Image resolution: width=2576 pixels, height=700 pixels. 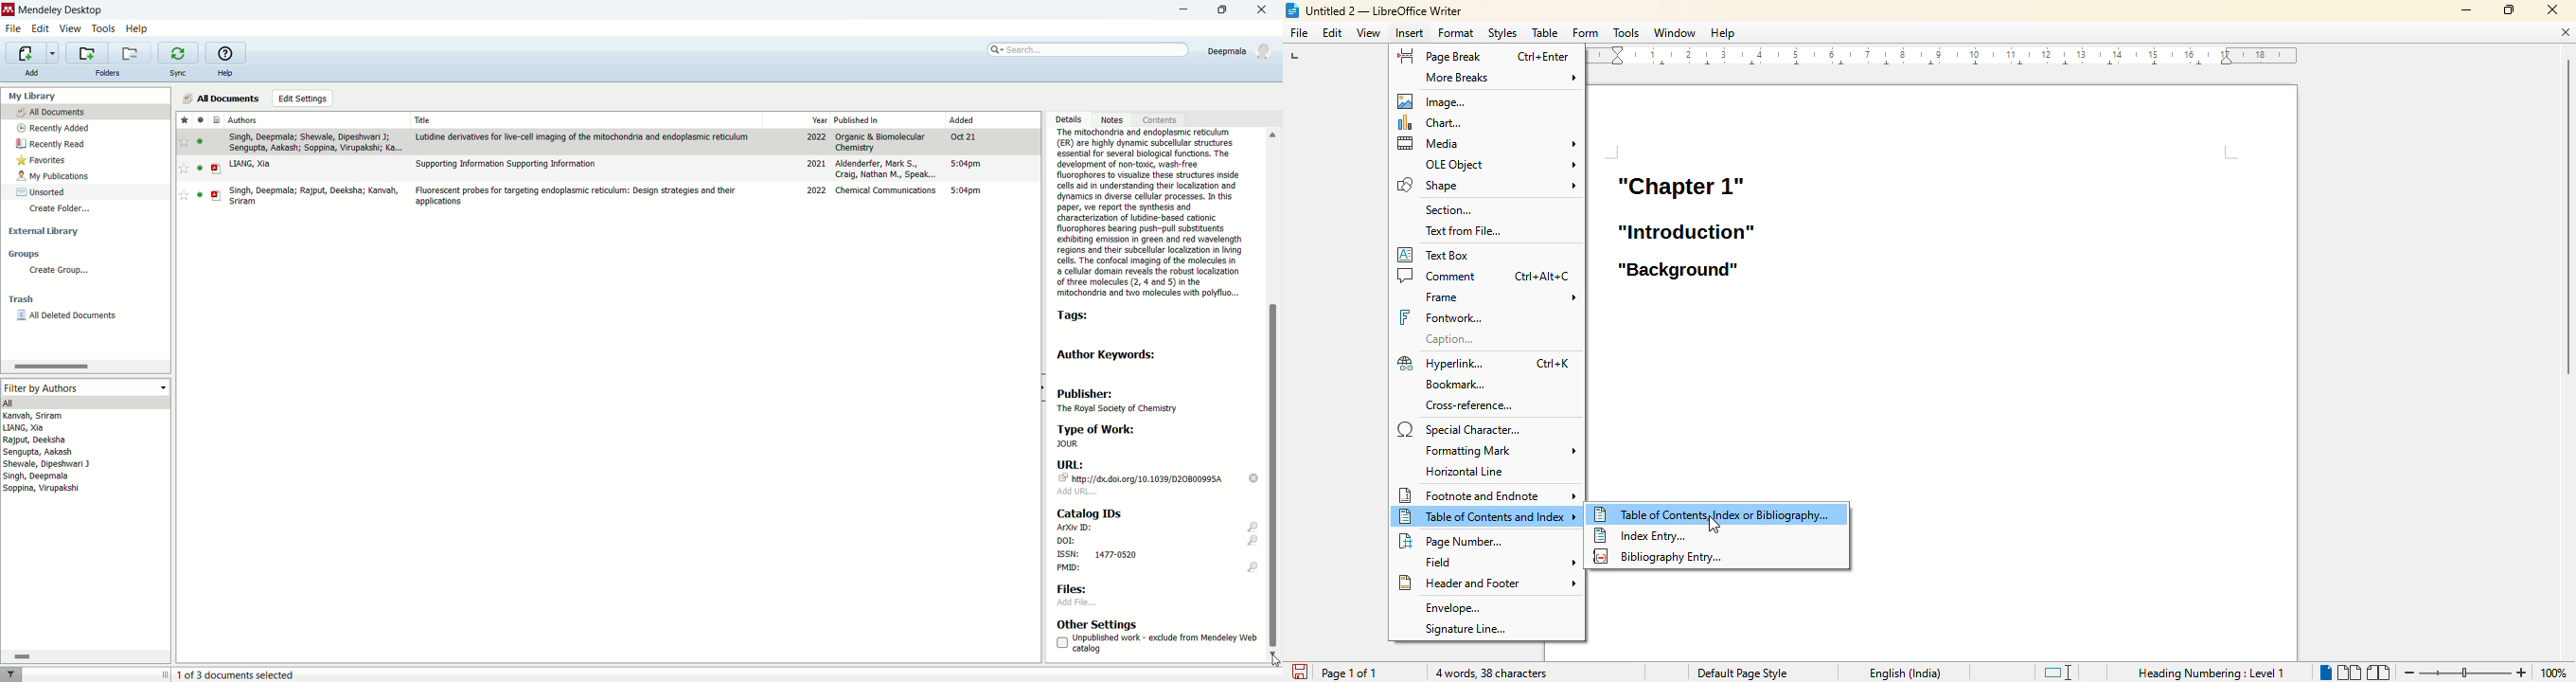 I want to click on Lutidine derivatives for live-cell imaging of the mitochondria and endoplasmic reticulum, so click(x=583, y=137).